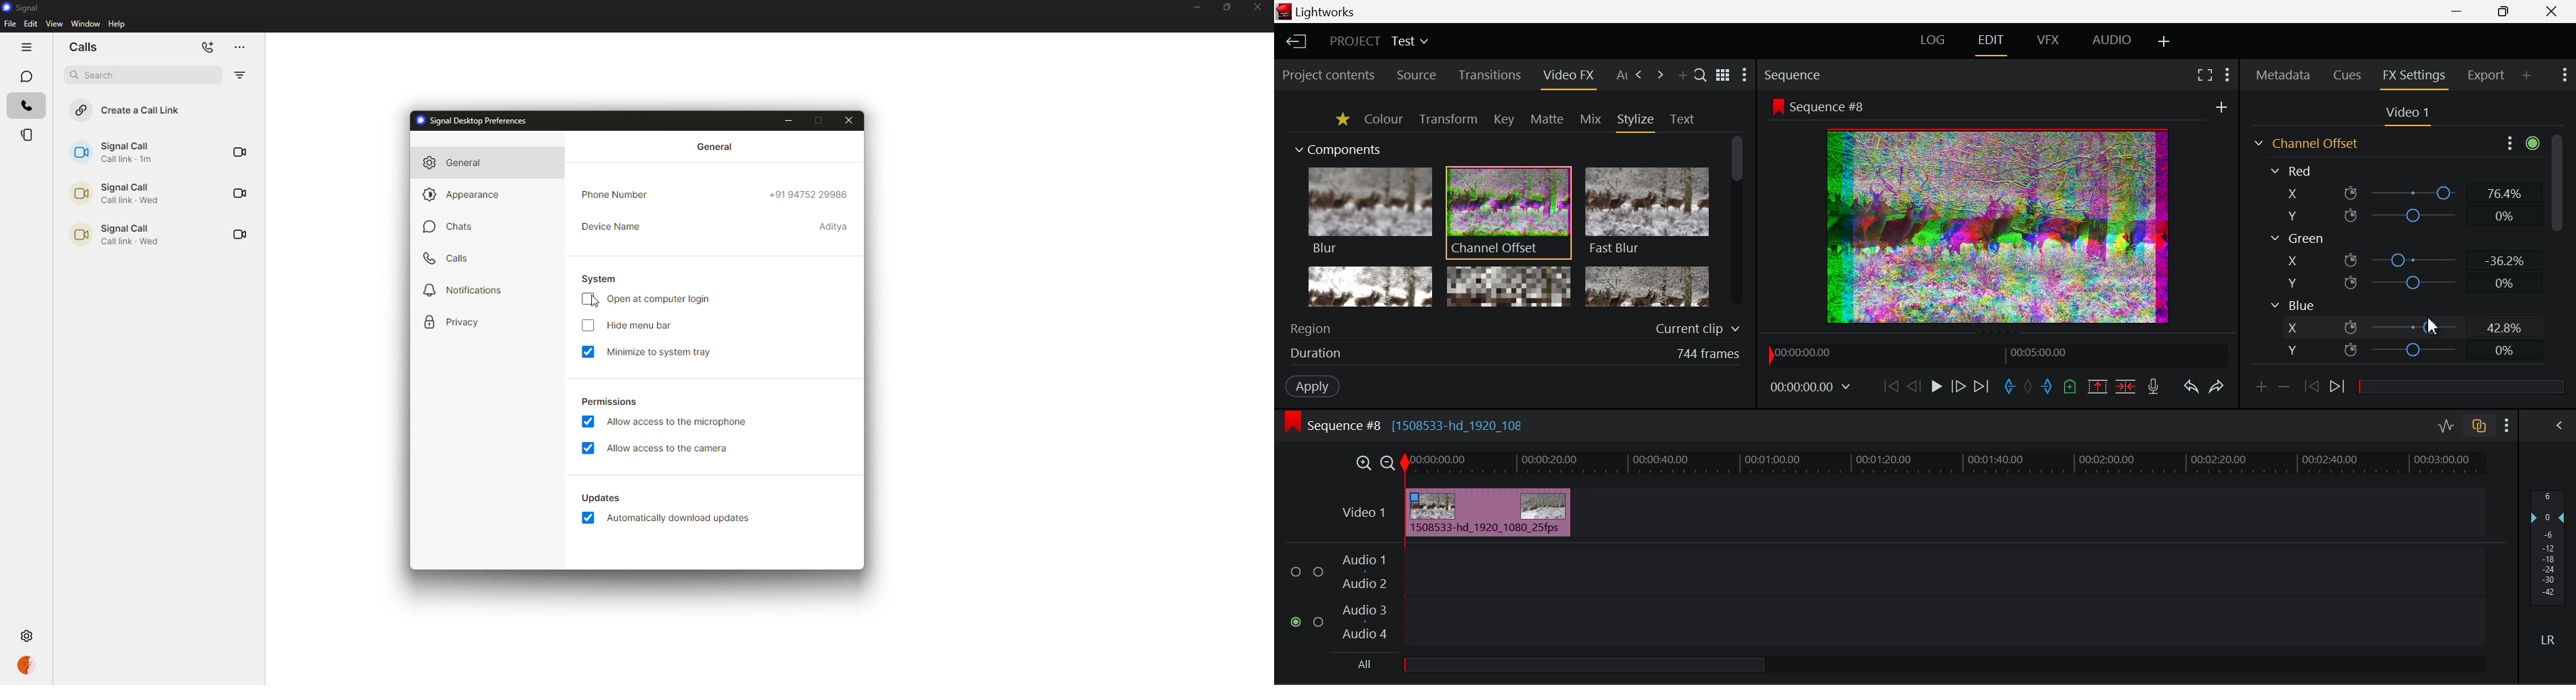 The height and width of the screenshot is (700, 2576). Describe the element at coordinates (1640, 75) in the screenshot. I see `Next Tab` at that location.